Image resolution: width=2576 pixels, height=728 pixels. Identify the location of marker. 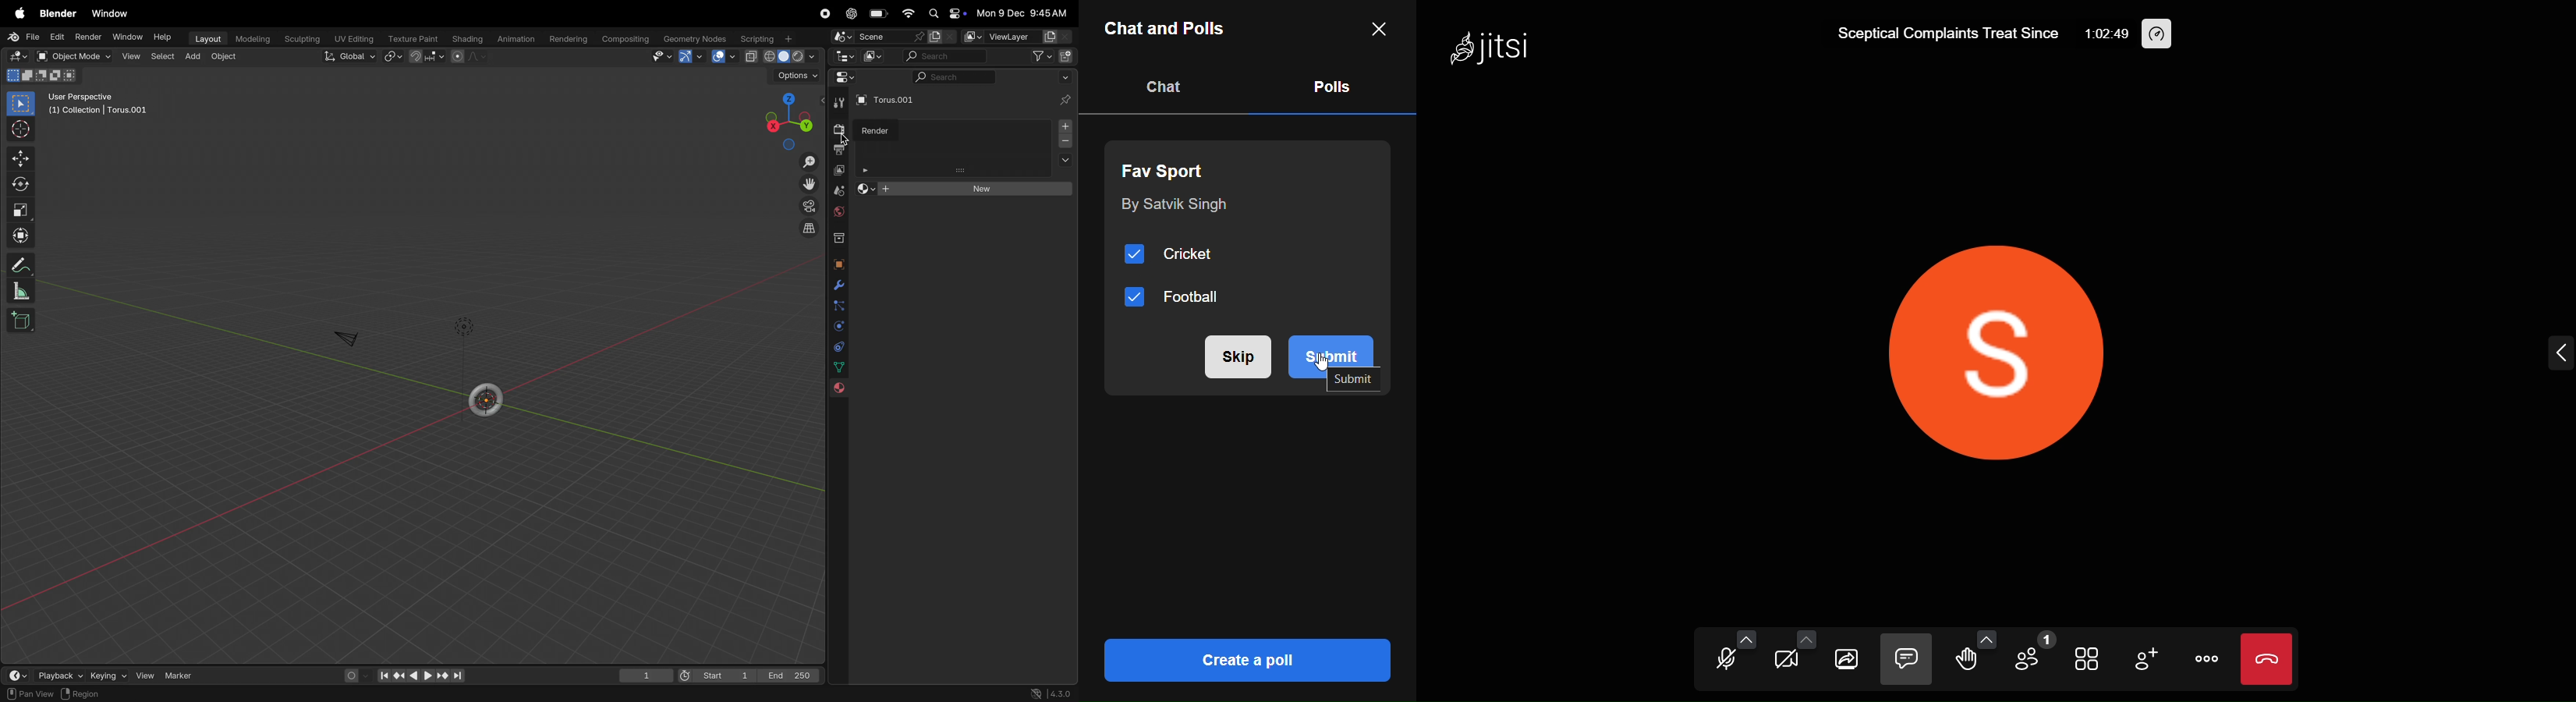
(183, 677).